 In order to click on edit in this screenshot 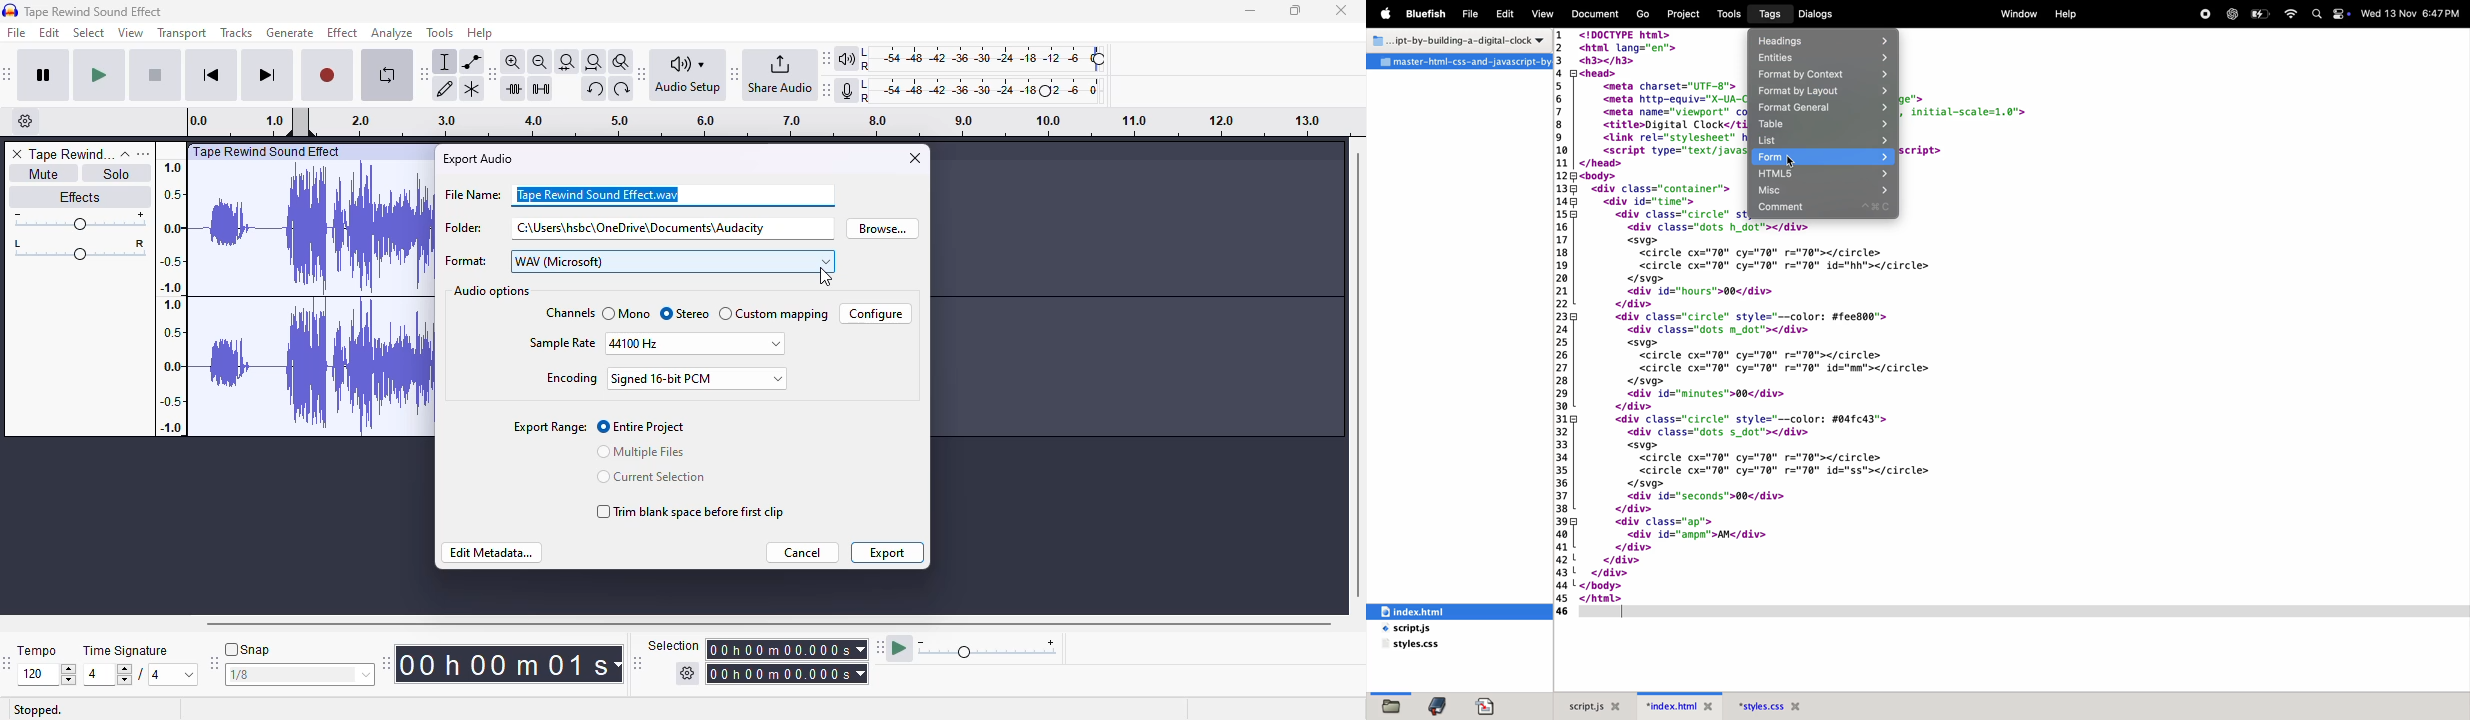, I will do `click(50, 32)`.